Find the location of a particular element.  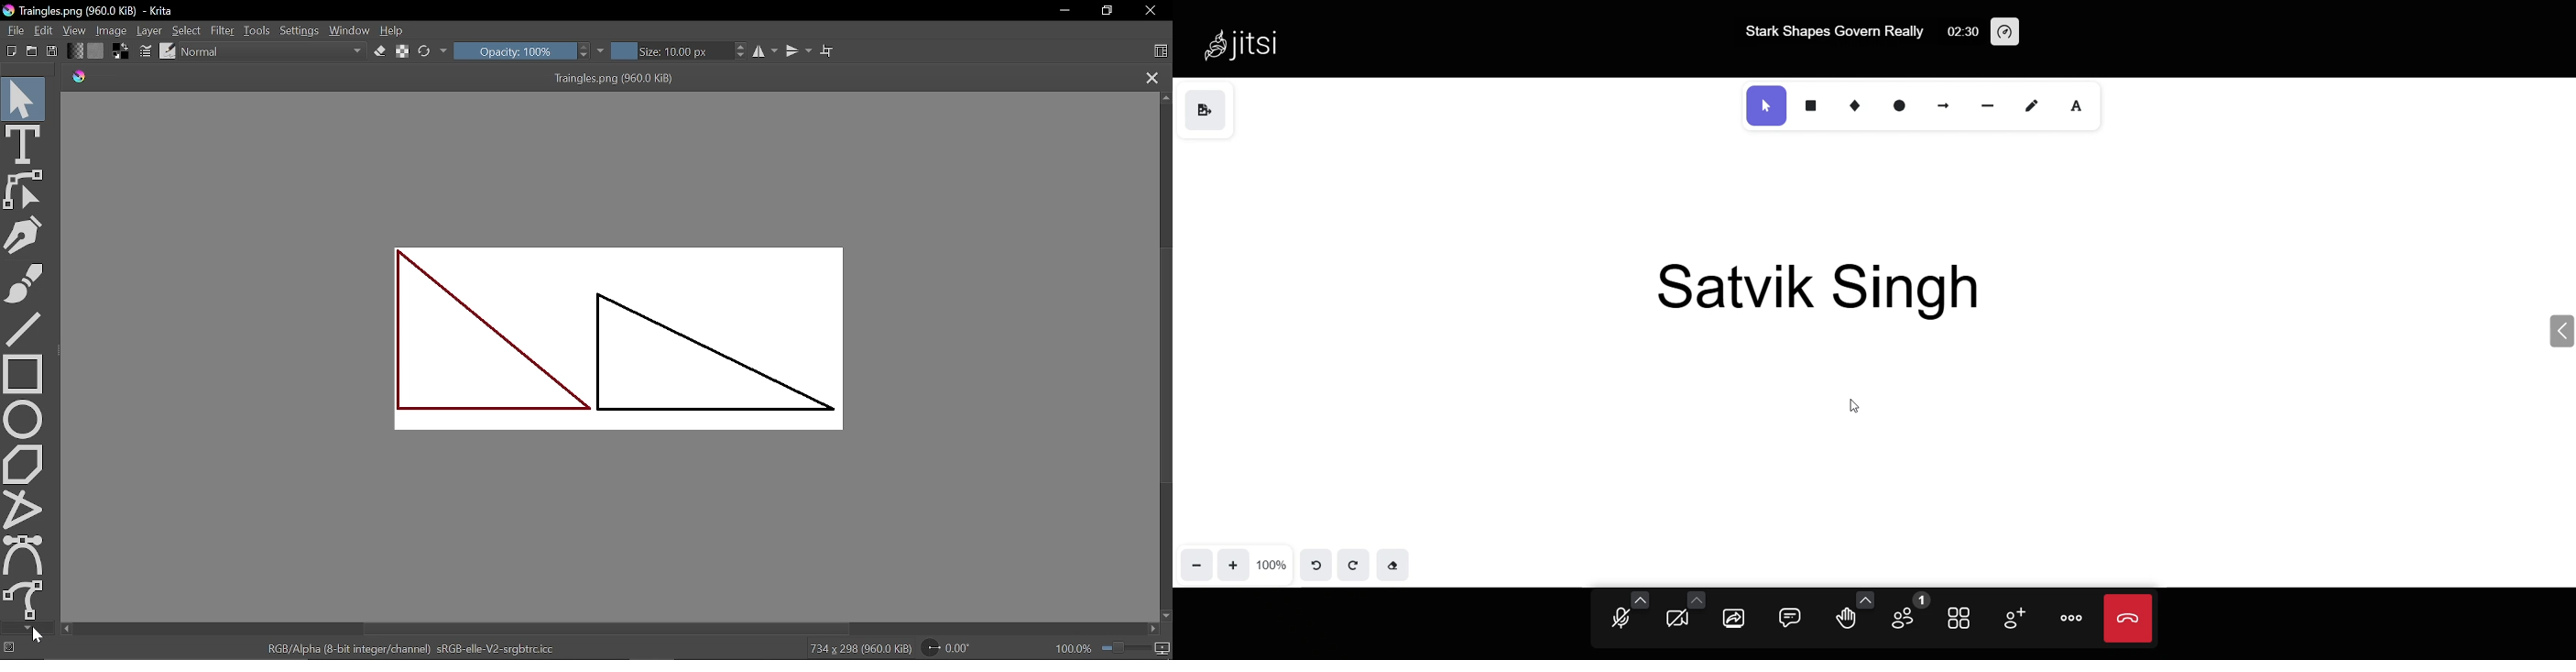

Polyline tool is located at coordinates (24, 510).